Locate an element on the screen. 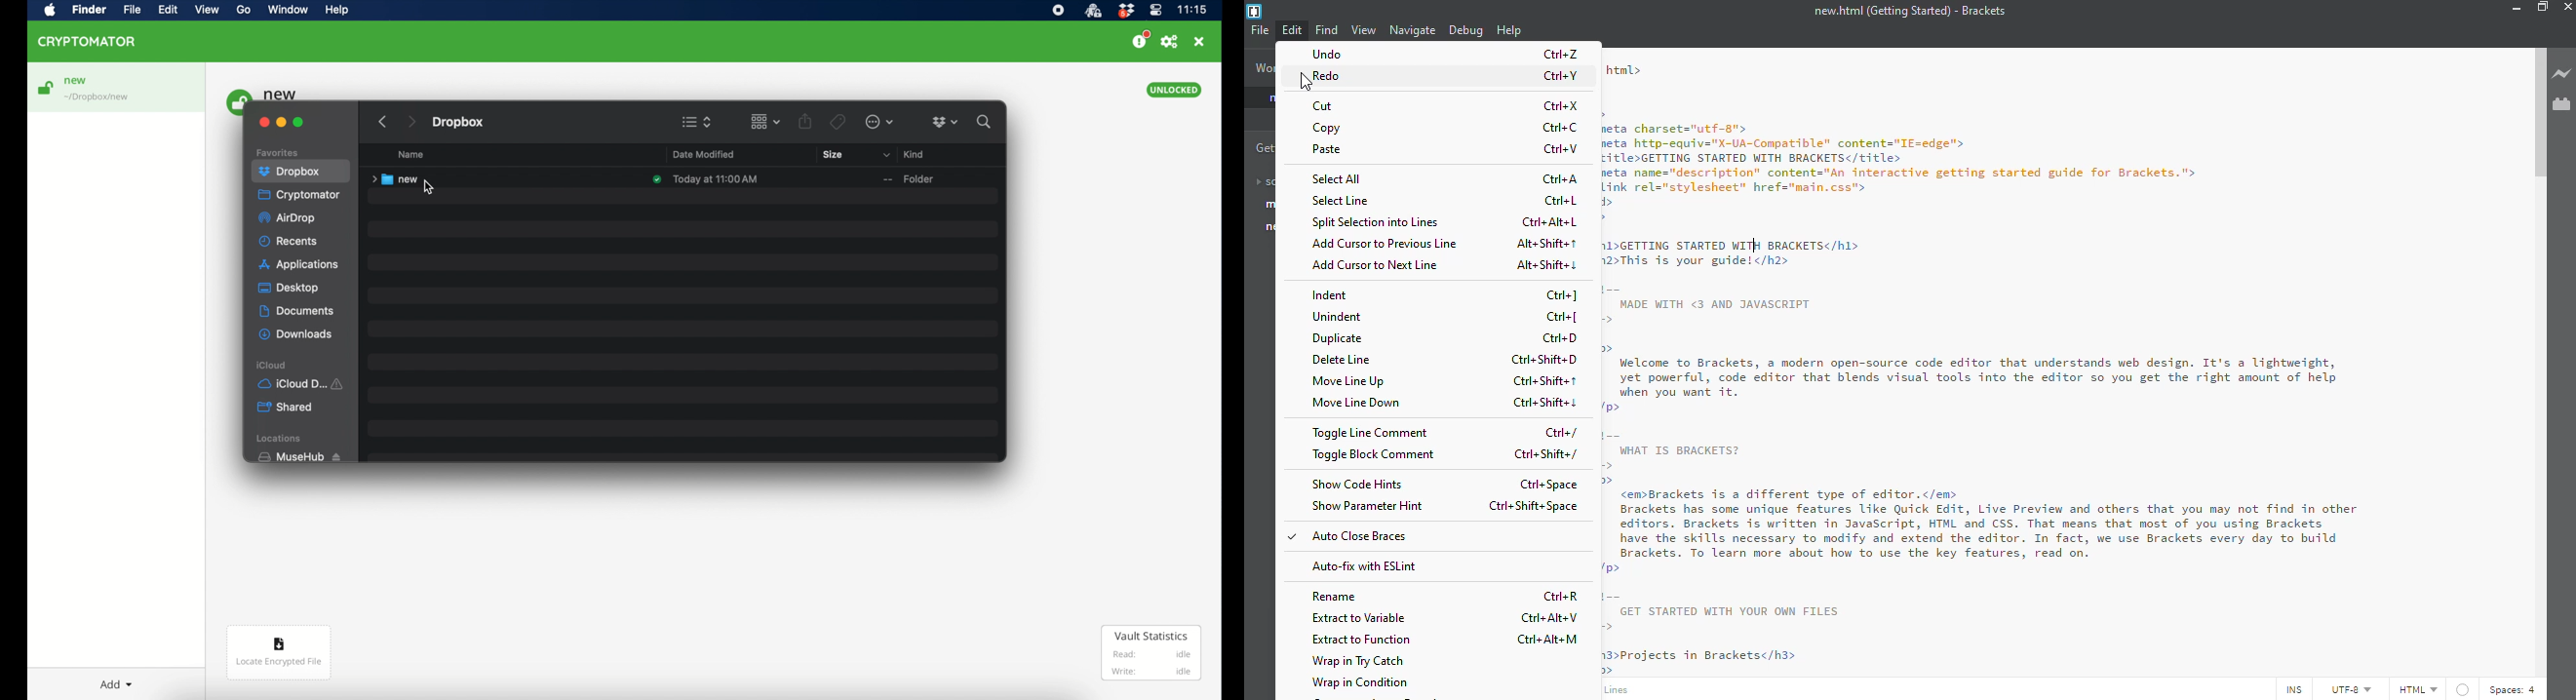  vault statistics is located at coordinates (1152, 653).